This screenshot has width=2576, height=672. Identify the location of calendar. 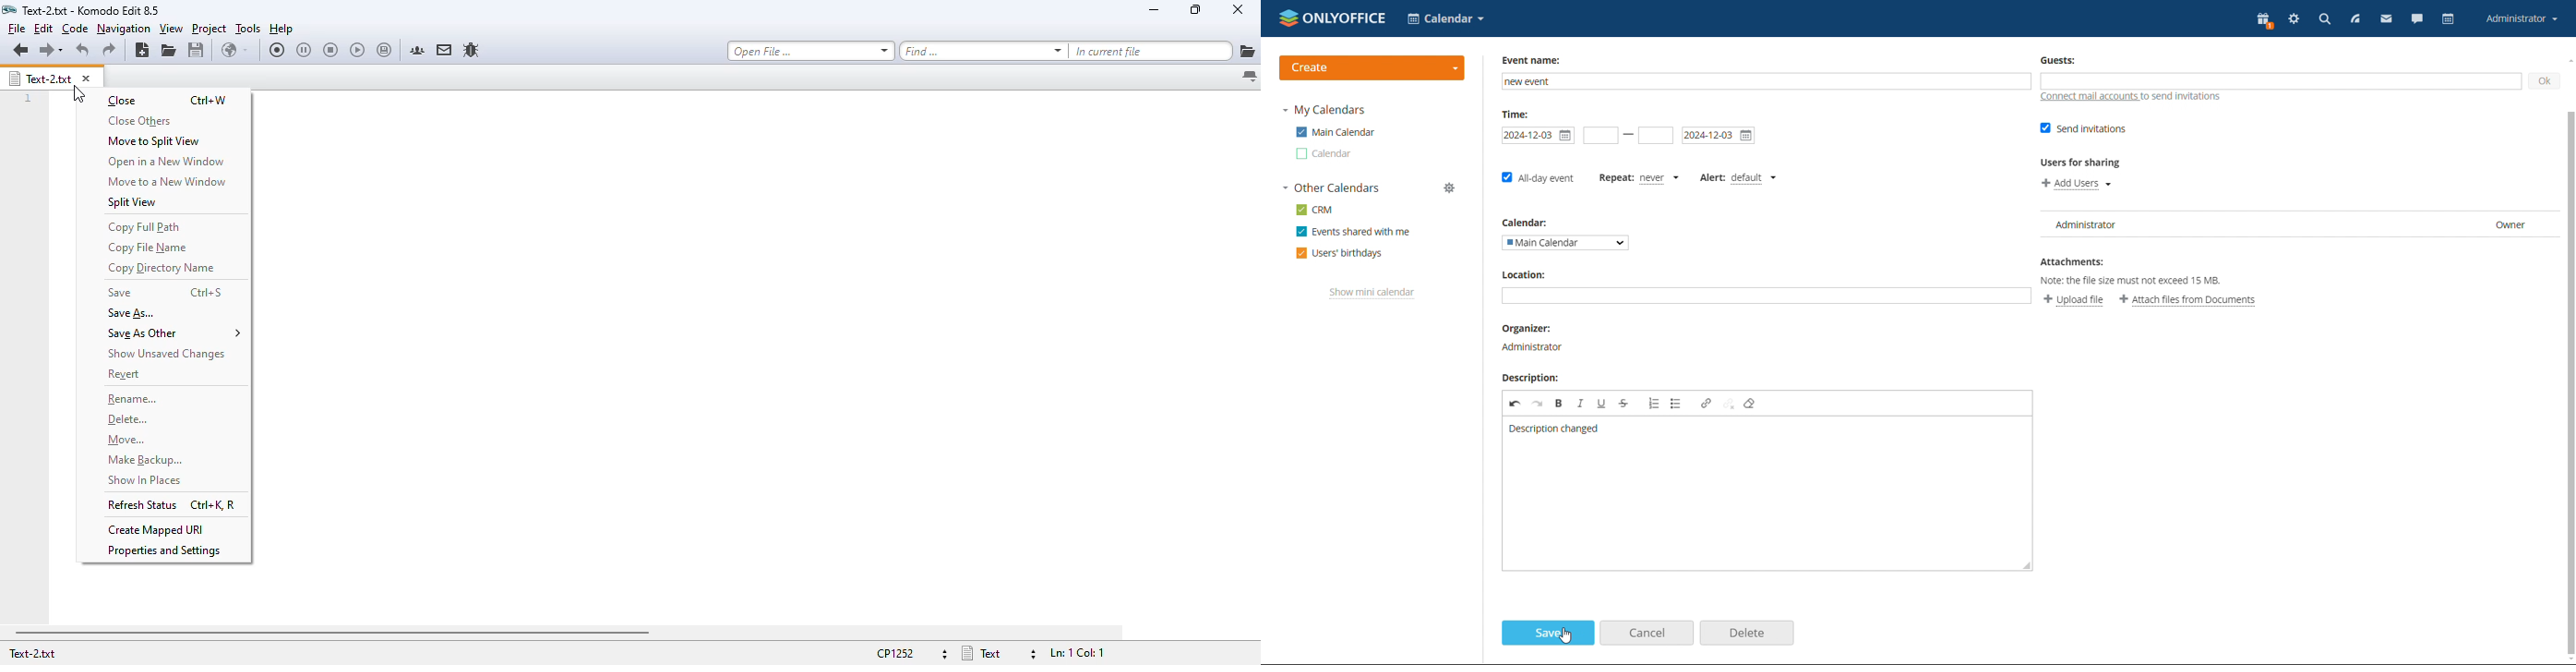
(2450, 19).